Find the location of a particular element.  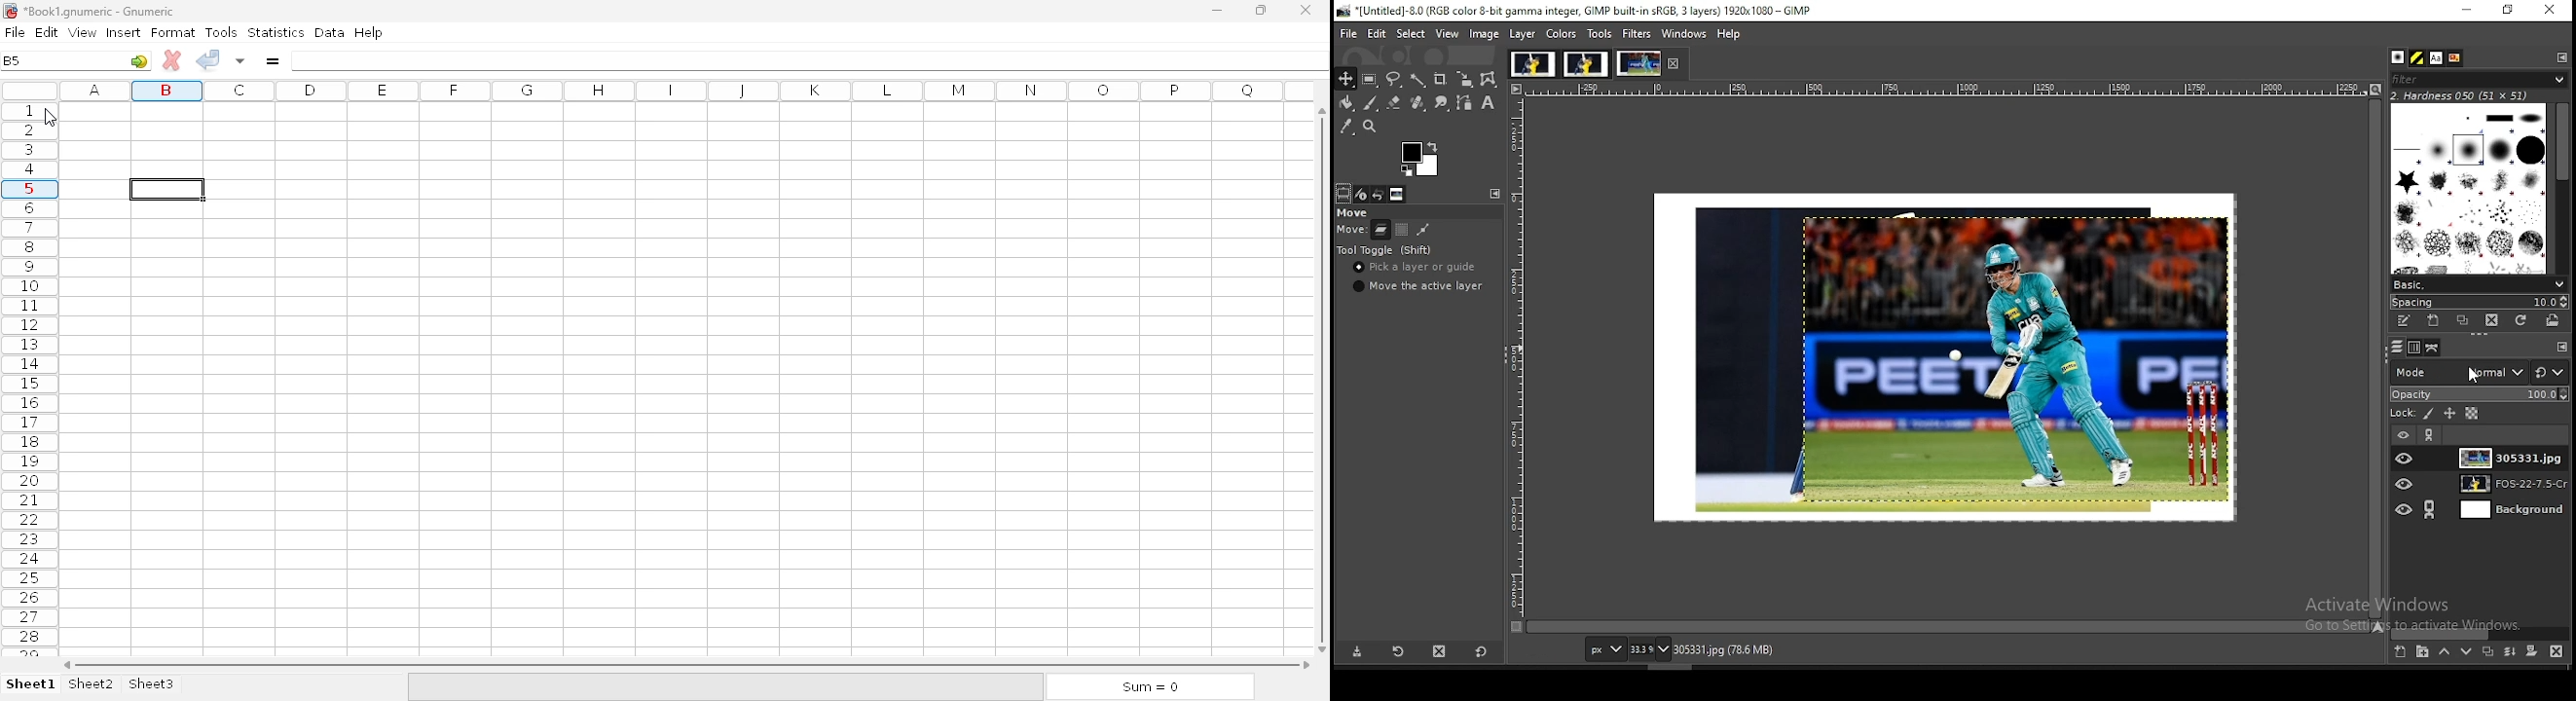

file is located at coordinates (1344, 34).